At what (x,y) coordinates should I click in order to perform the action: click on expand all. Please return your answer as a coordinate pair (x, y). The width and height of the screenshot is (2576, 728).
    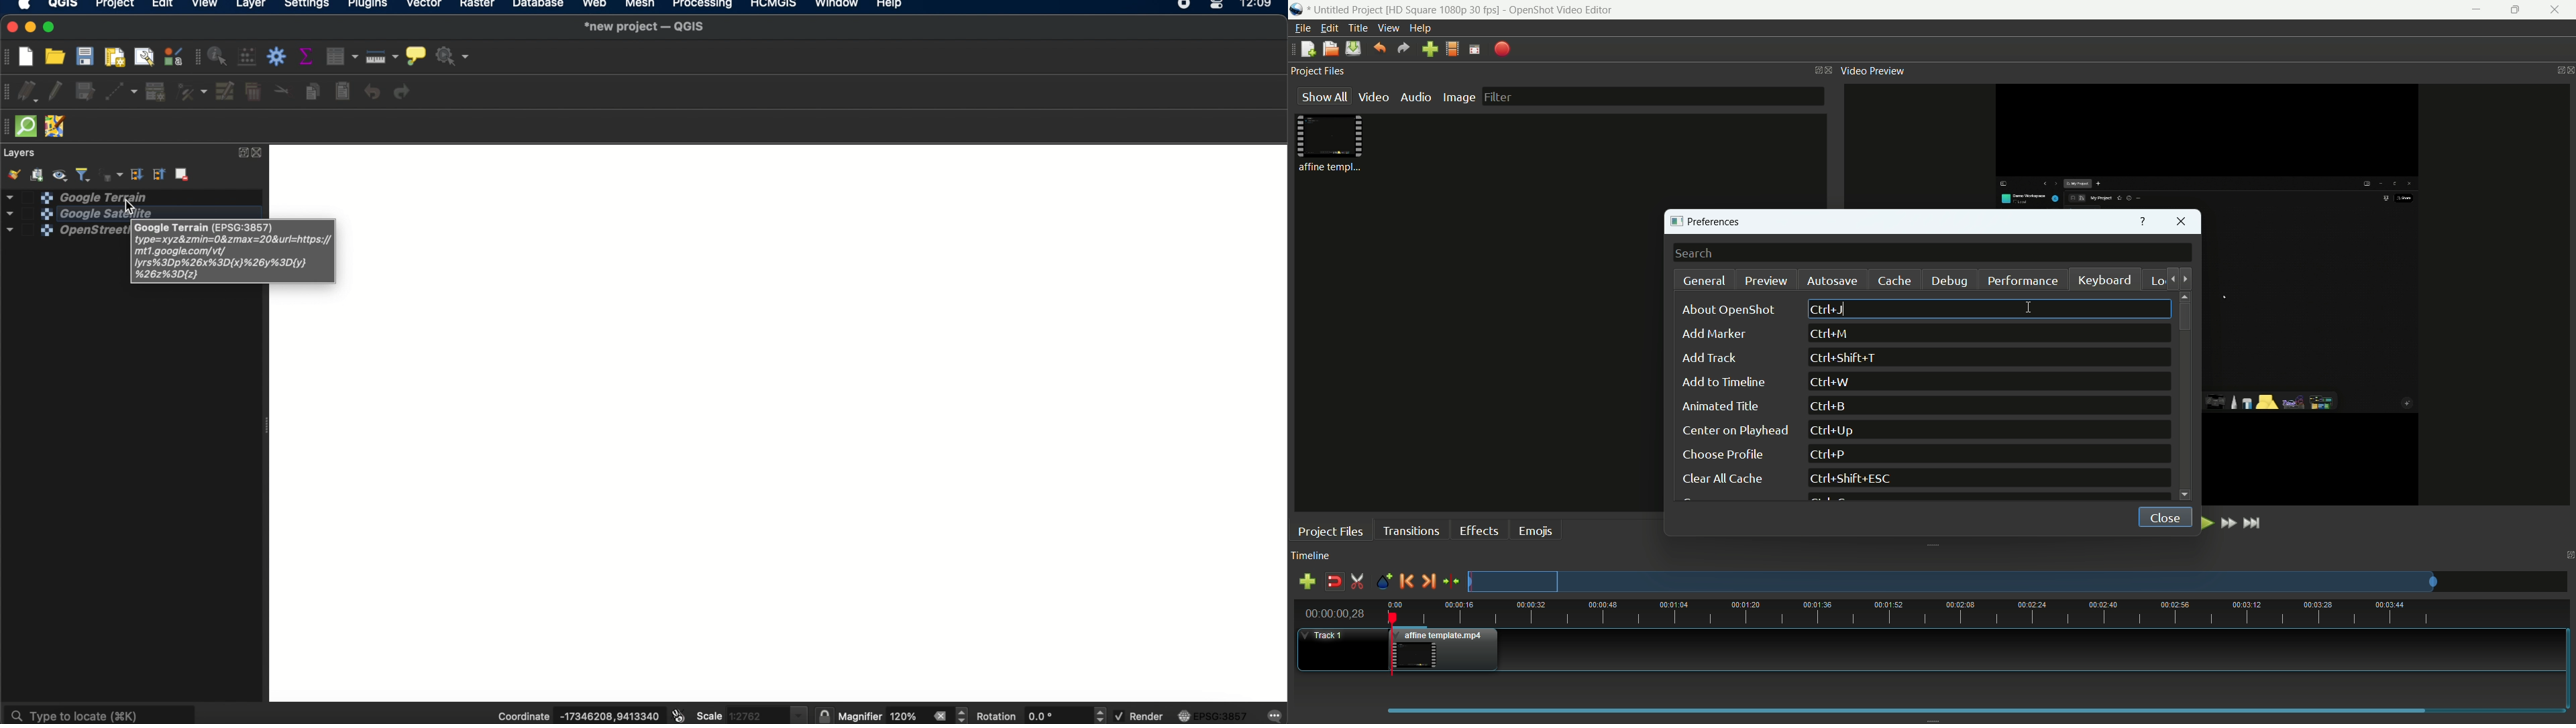
    Looking at the image, I should click on (136, 175).